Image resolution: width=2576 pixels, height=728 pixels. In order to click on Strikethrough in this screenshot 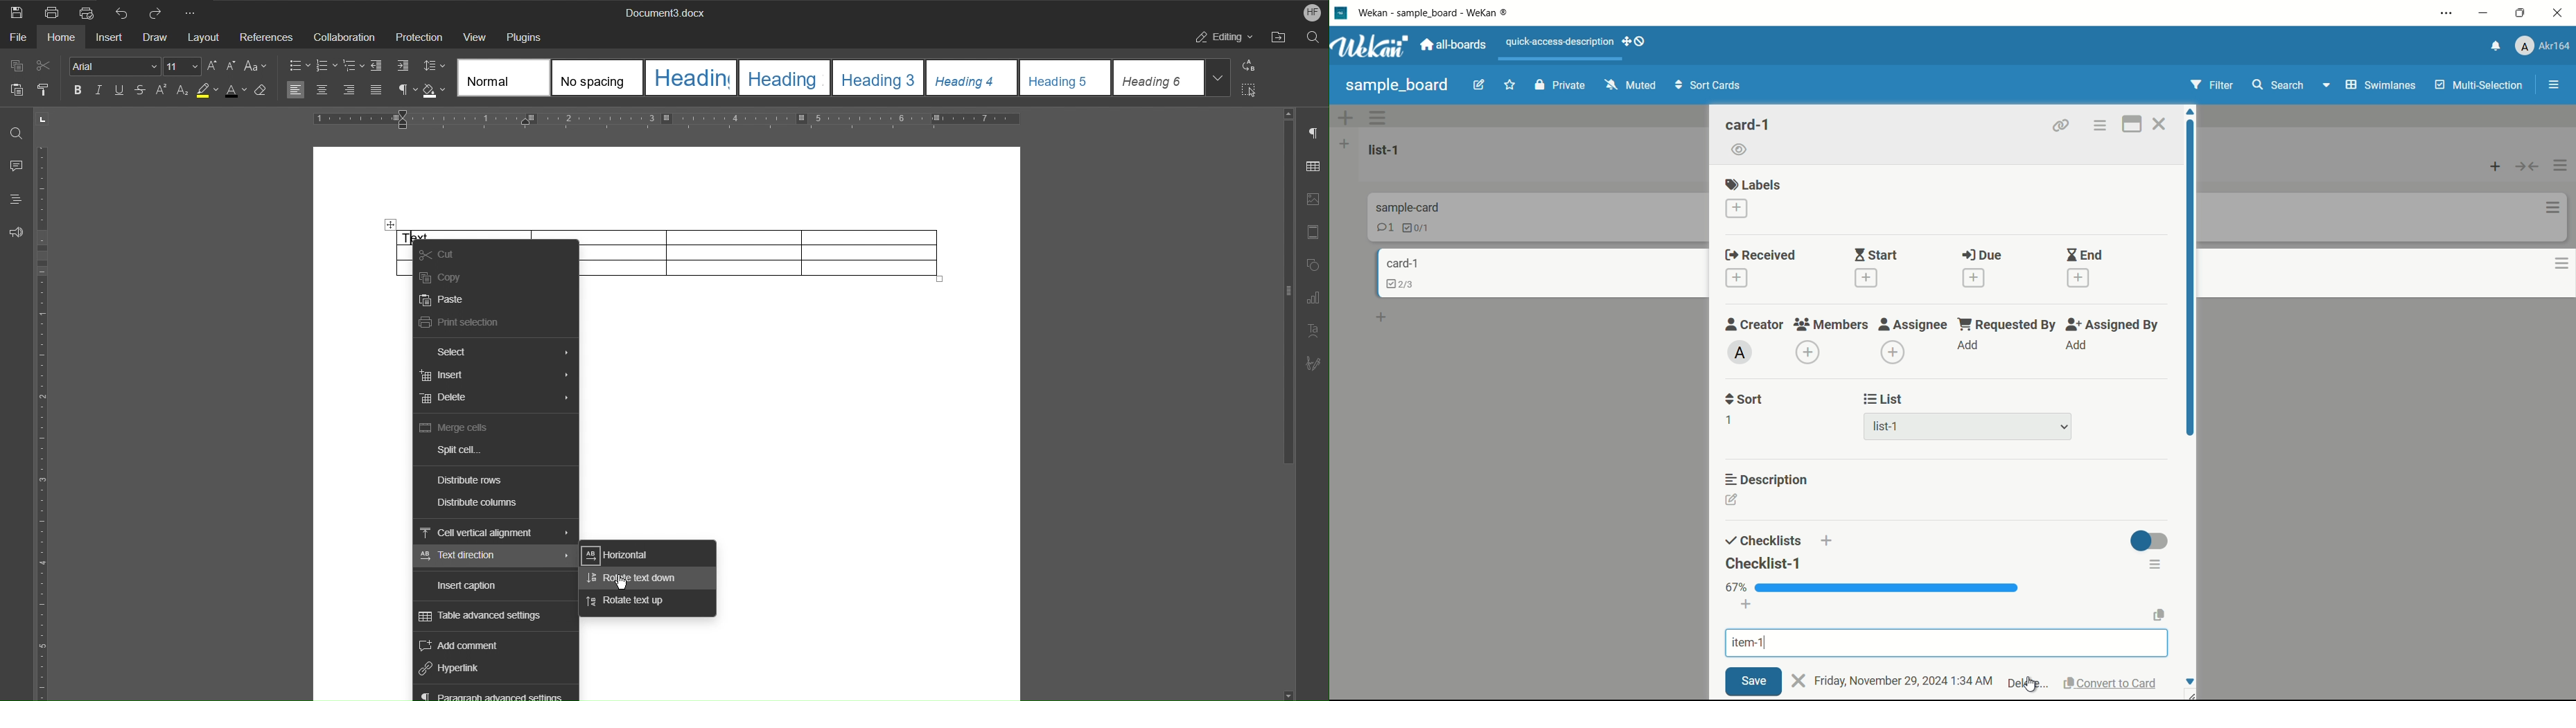, I will do `click(139, 90)`.